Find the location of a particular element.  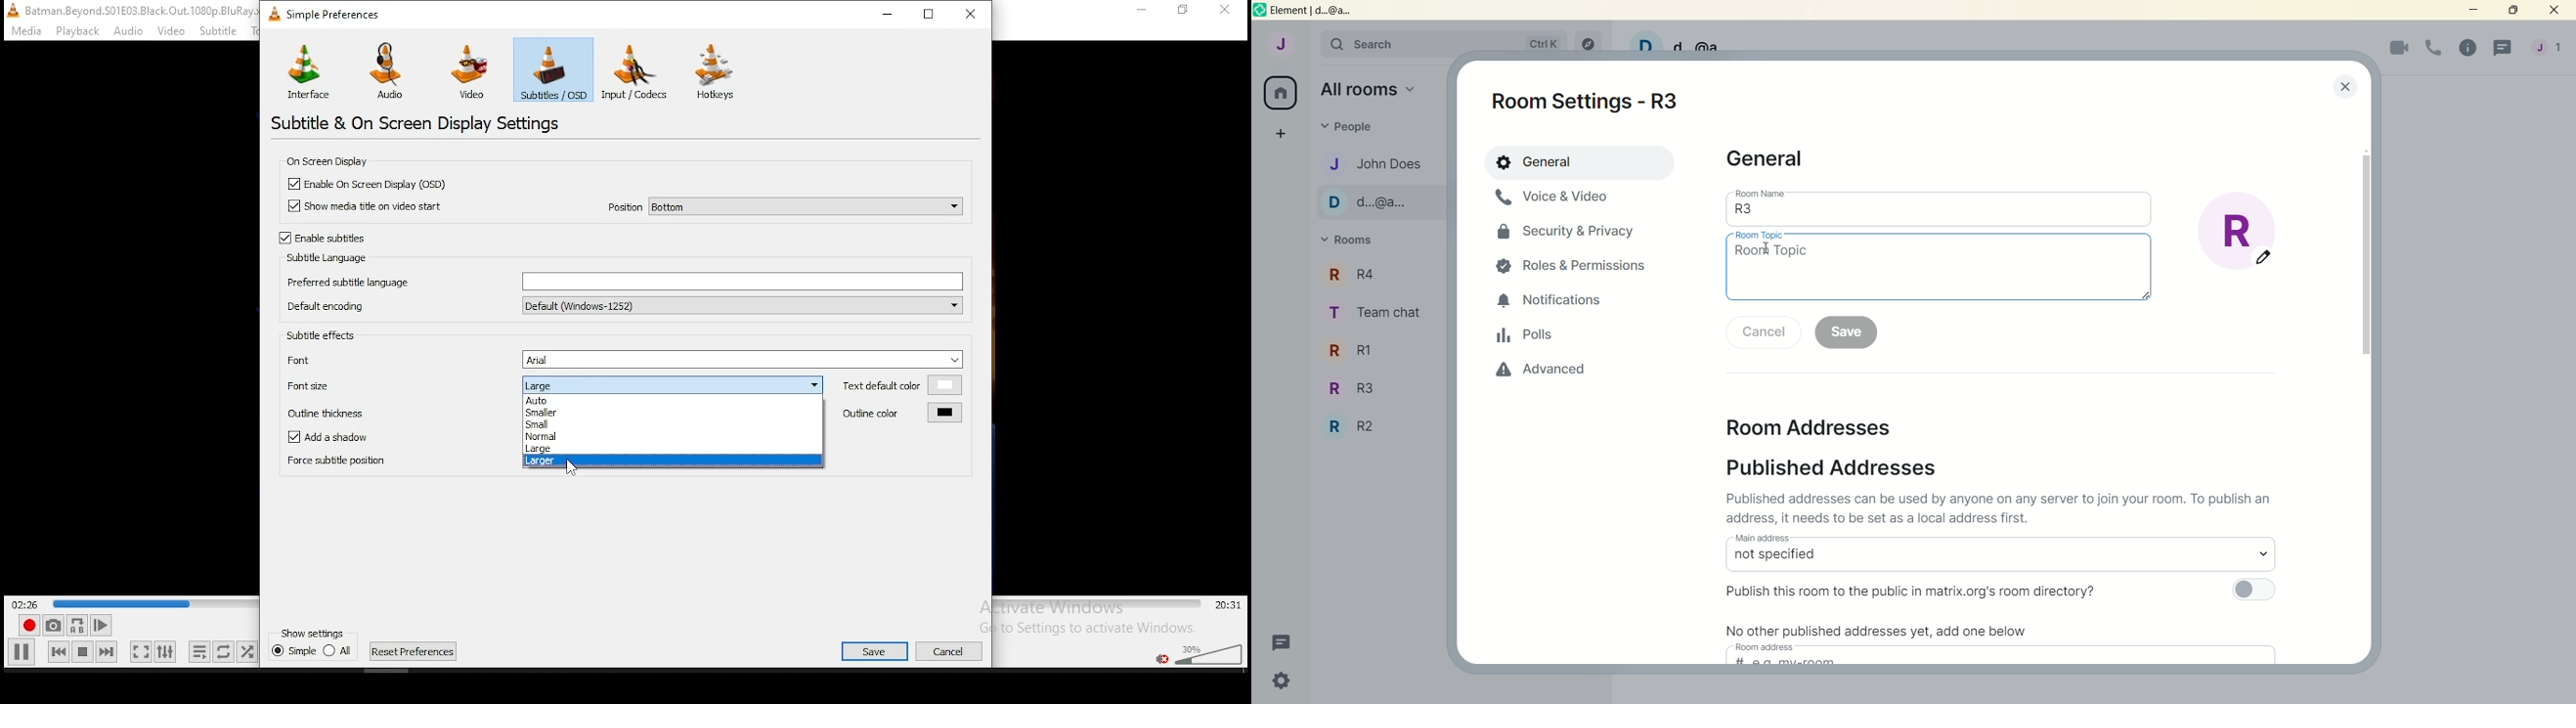

john does is located at coordinates (1375, 162).